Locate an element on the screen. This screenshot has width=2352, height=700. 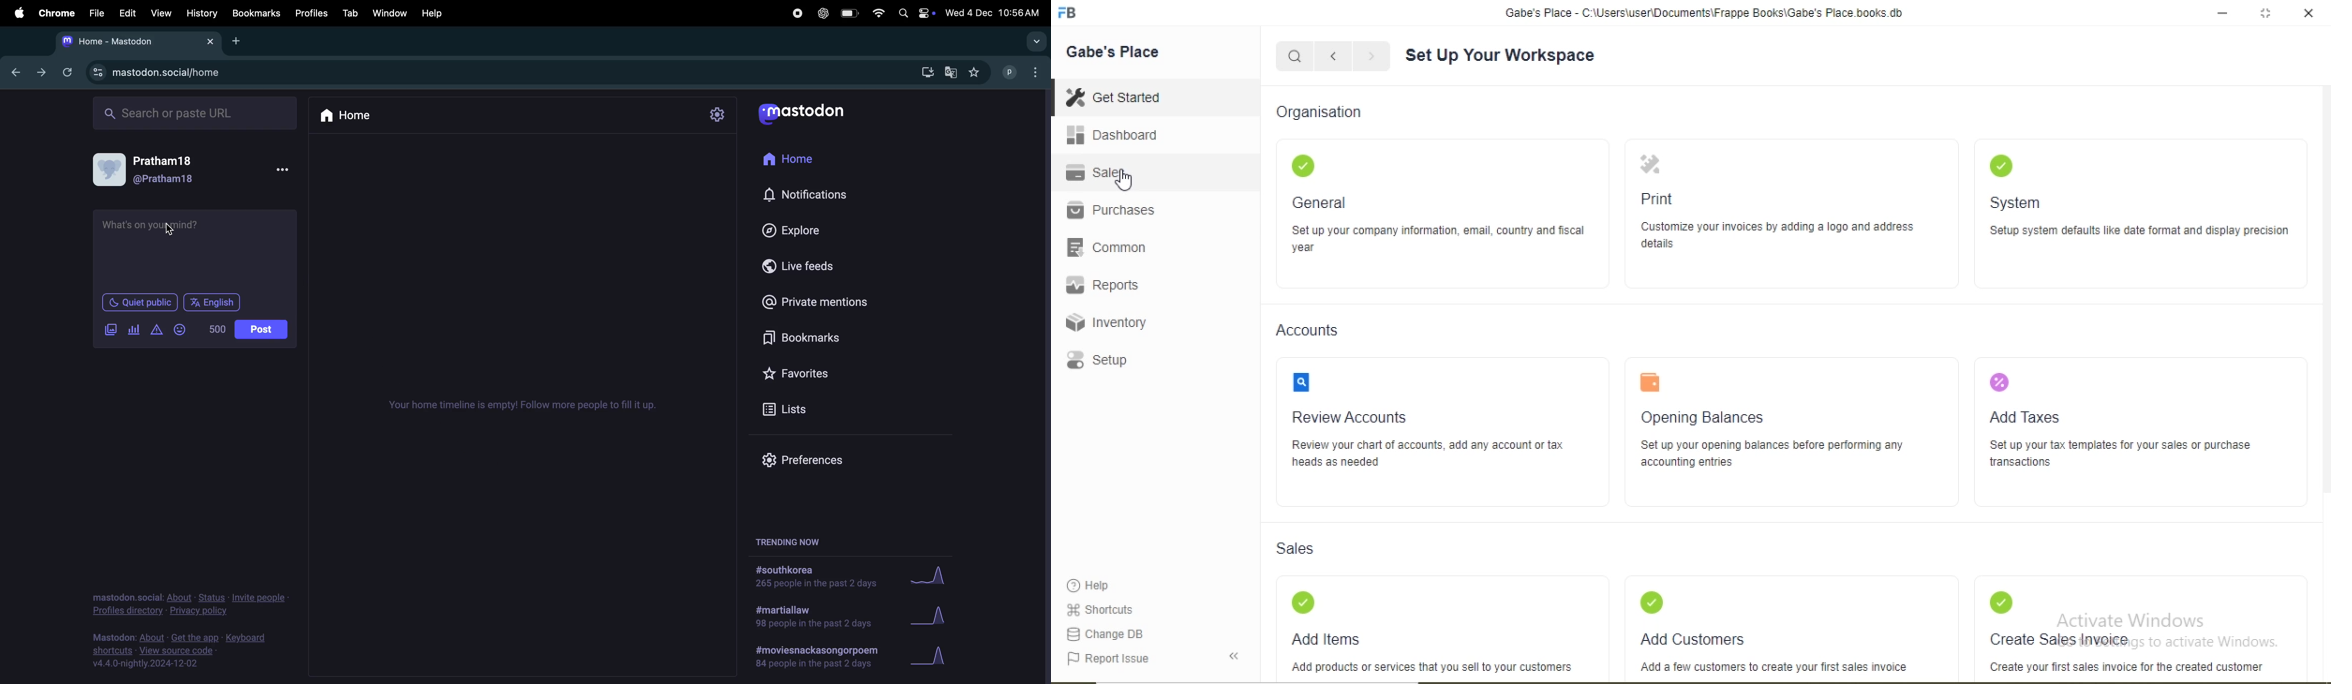
apple menu is located at coordinates (19, 14).